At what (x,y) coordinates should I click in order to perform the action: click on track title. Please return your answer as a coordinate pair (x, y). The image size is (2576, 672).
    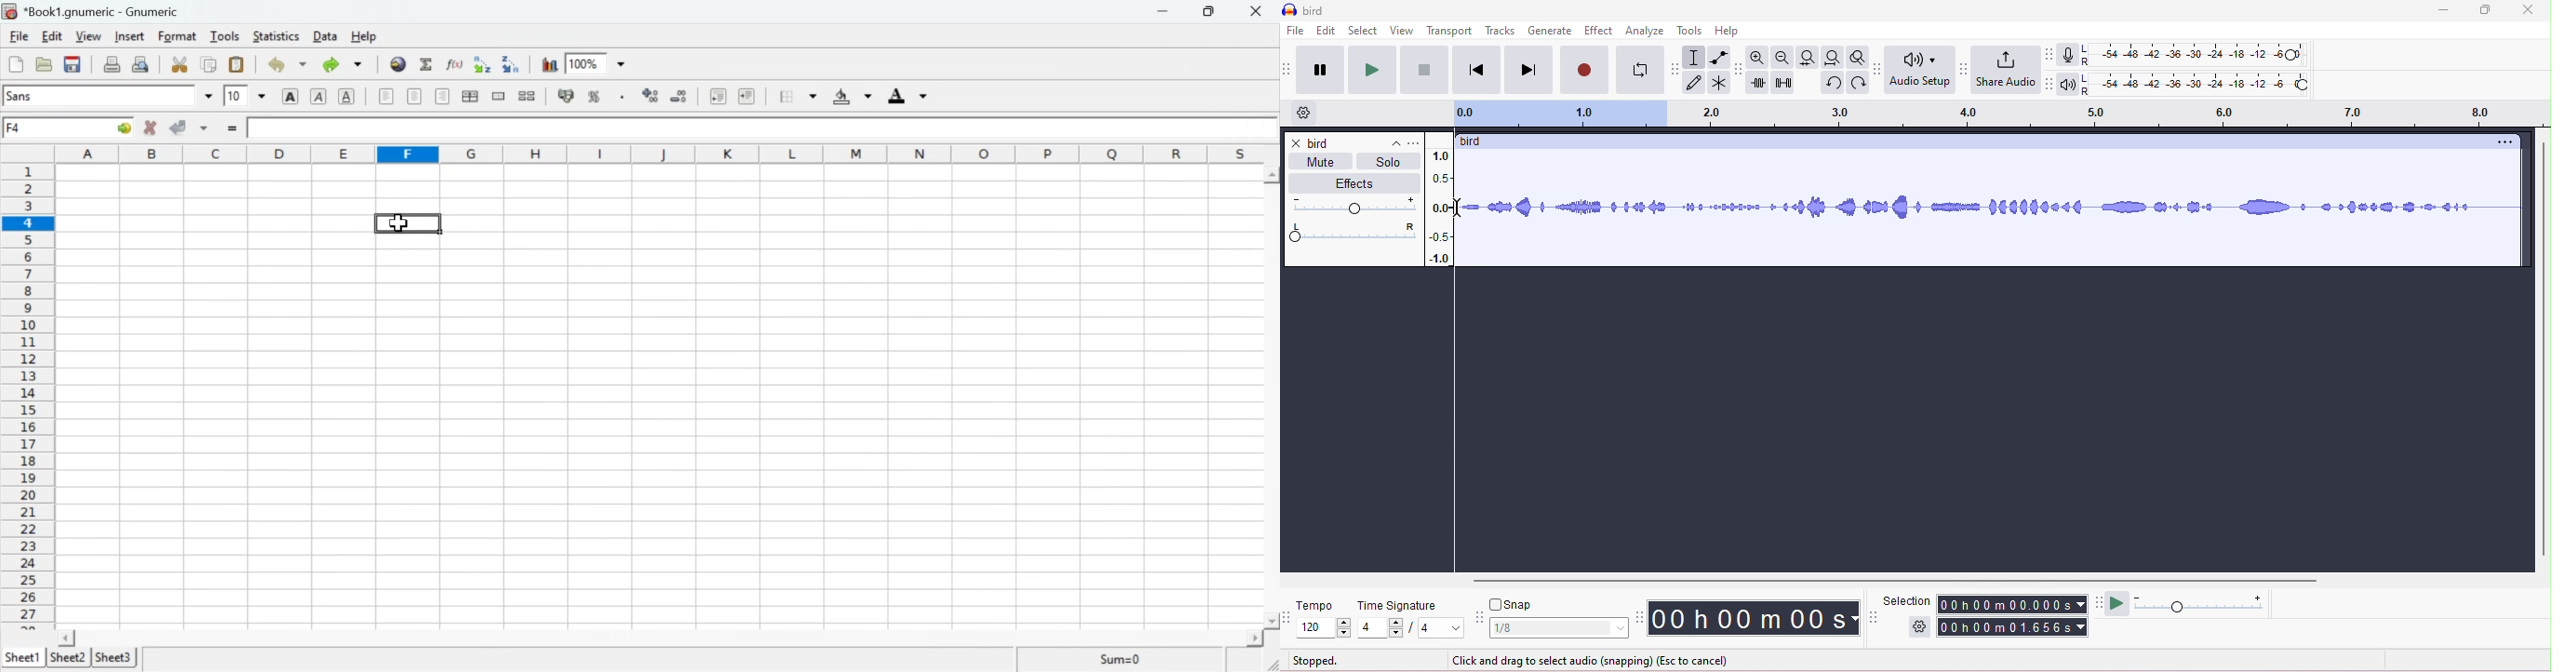
    Looking at the image, I should click on (1355, 142).